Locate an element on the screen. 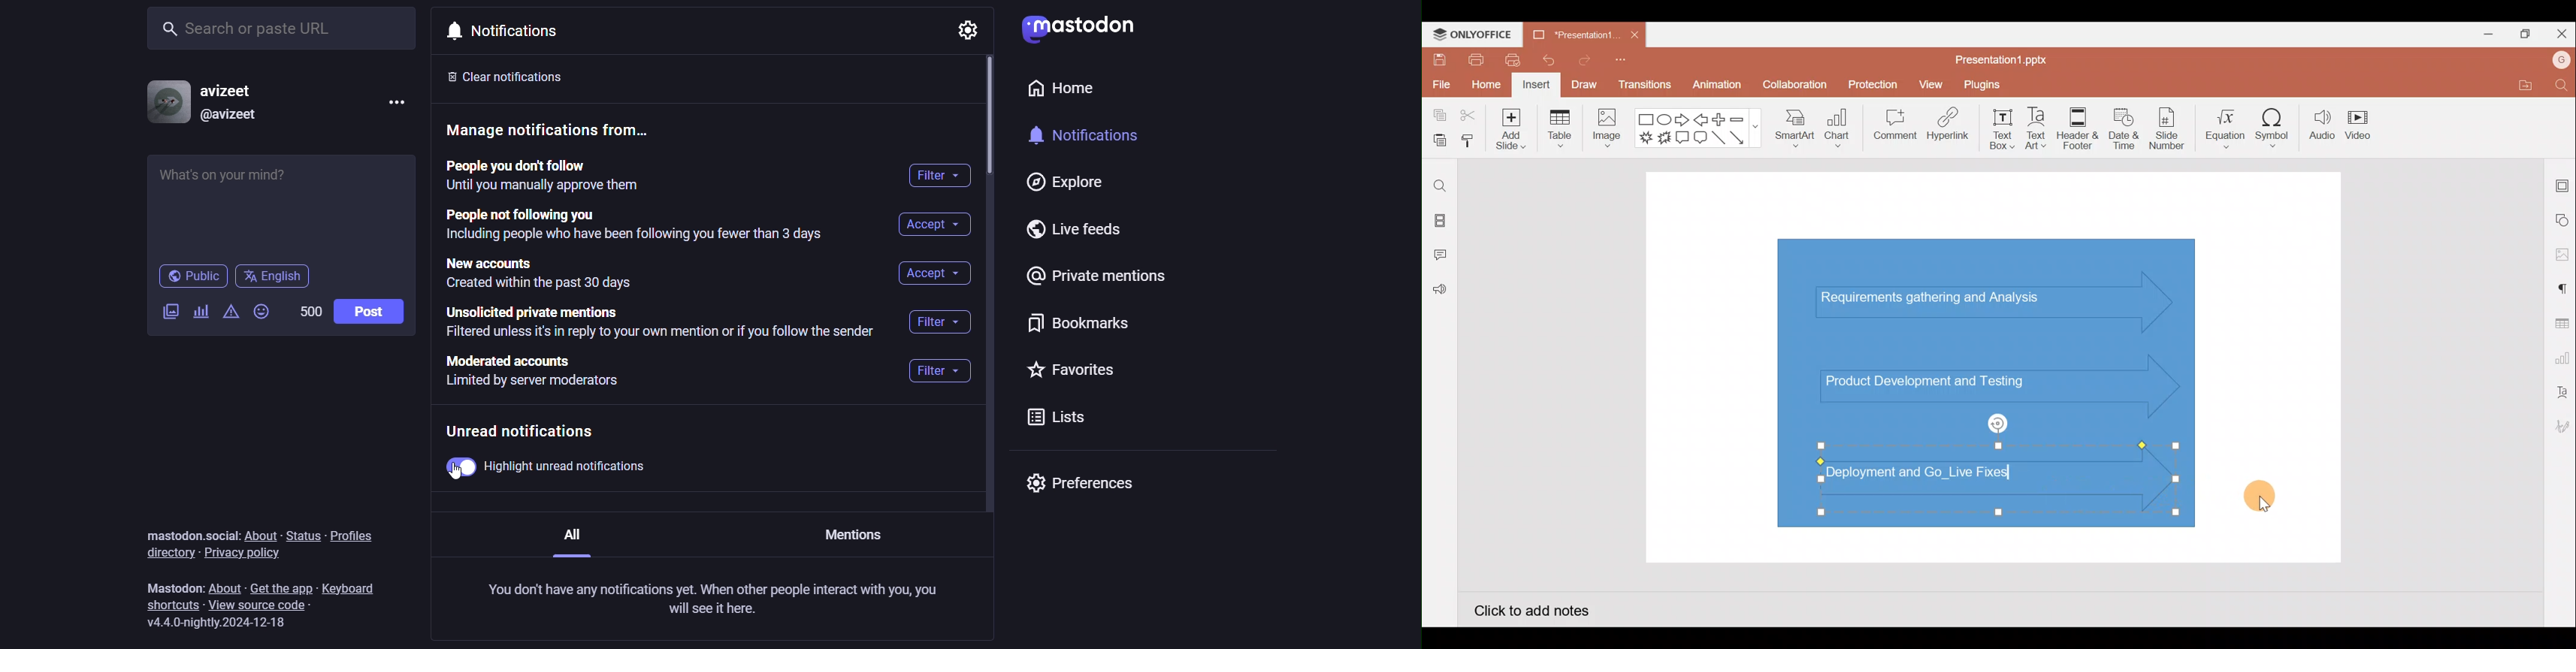  more information is located at coordinates (398, 104).